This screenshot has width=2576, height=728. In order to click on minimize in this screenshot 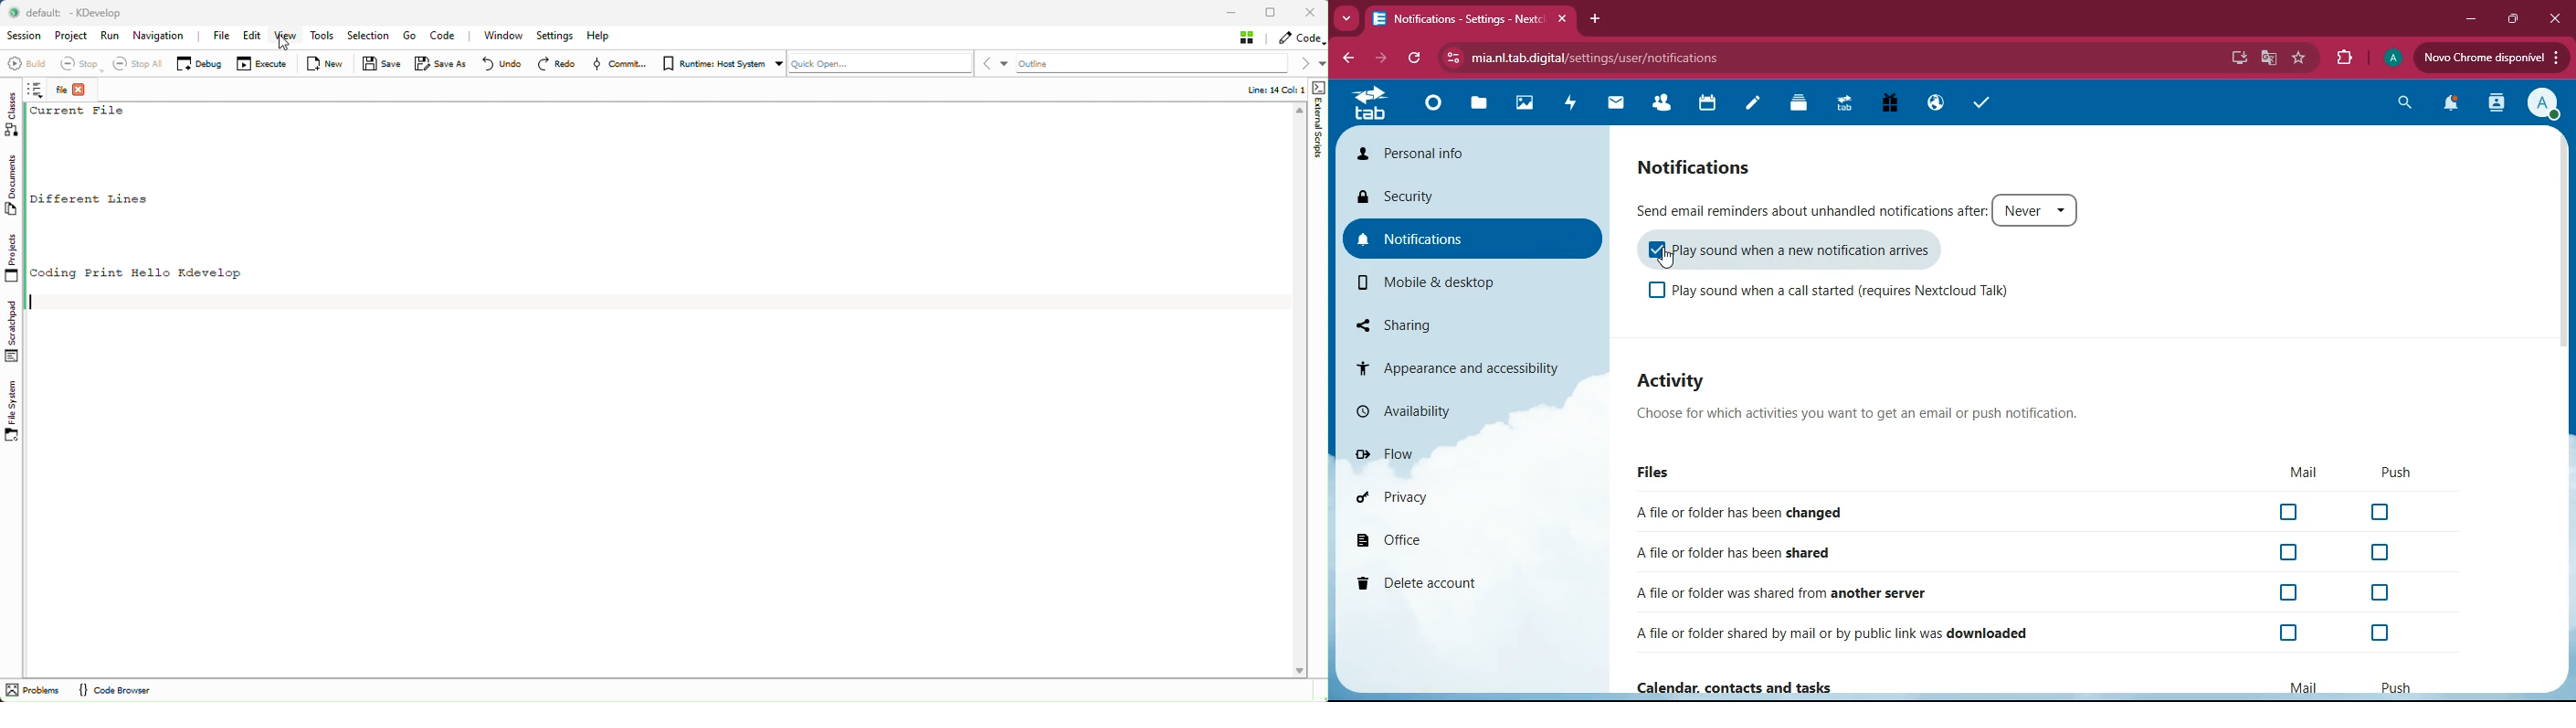, I will do `click(2466, 20)`.